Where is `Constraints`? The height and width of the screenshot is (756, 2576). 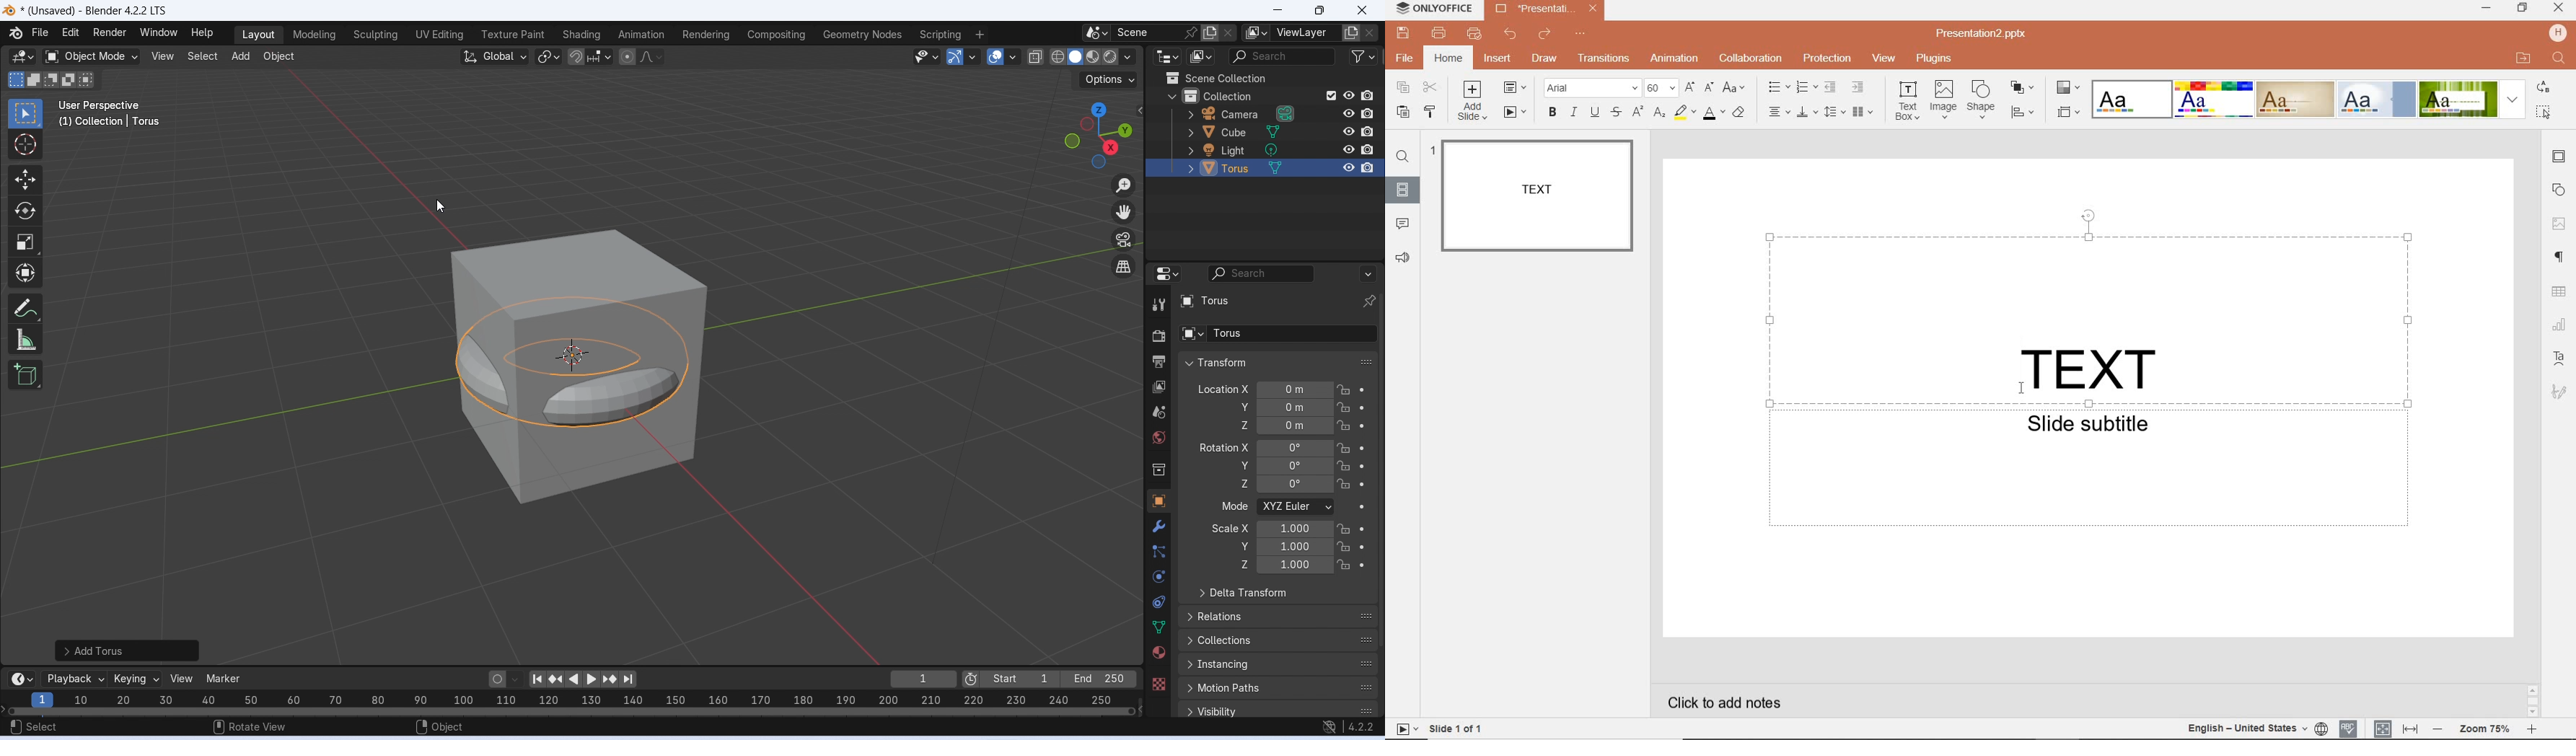 Constraints is located at coordinates (1159, 602).